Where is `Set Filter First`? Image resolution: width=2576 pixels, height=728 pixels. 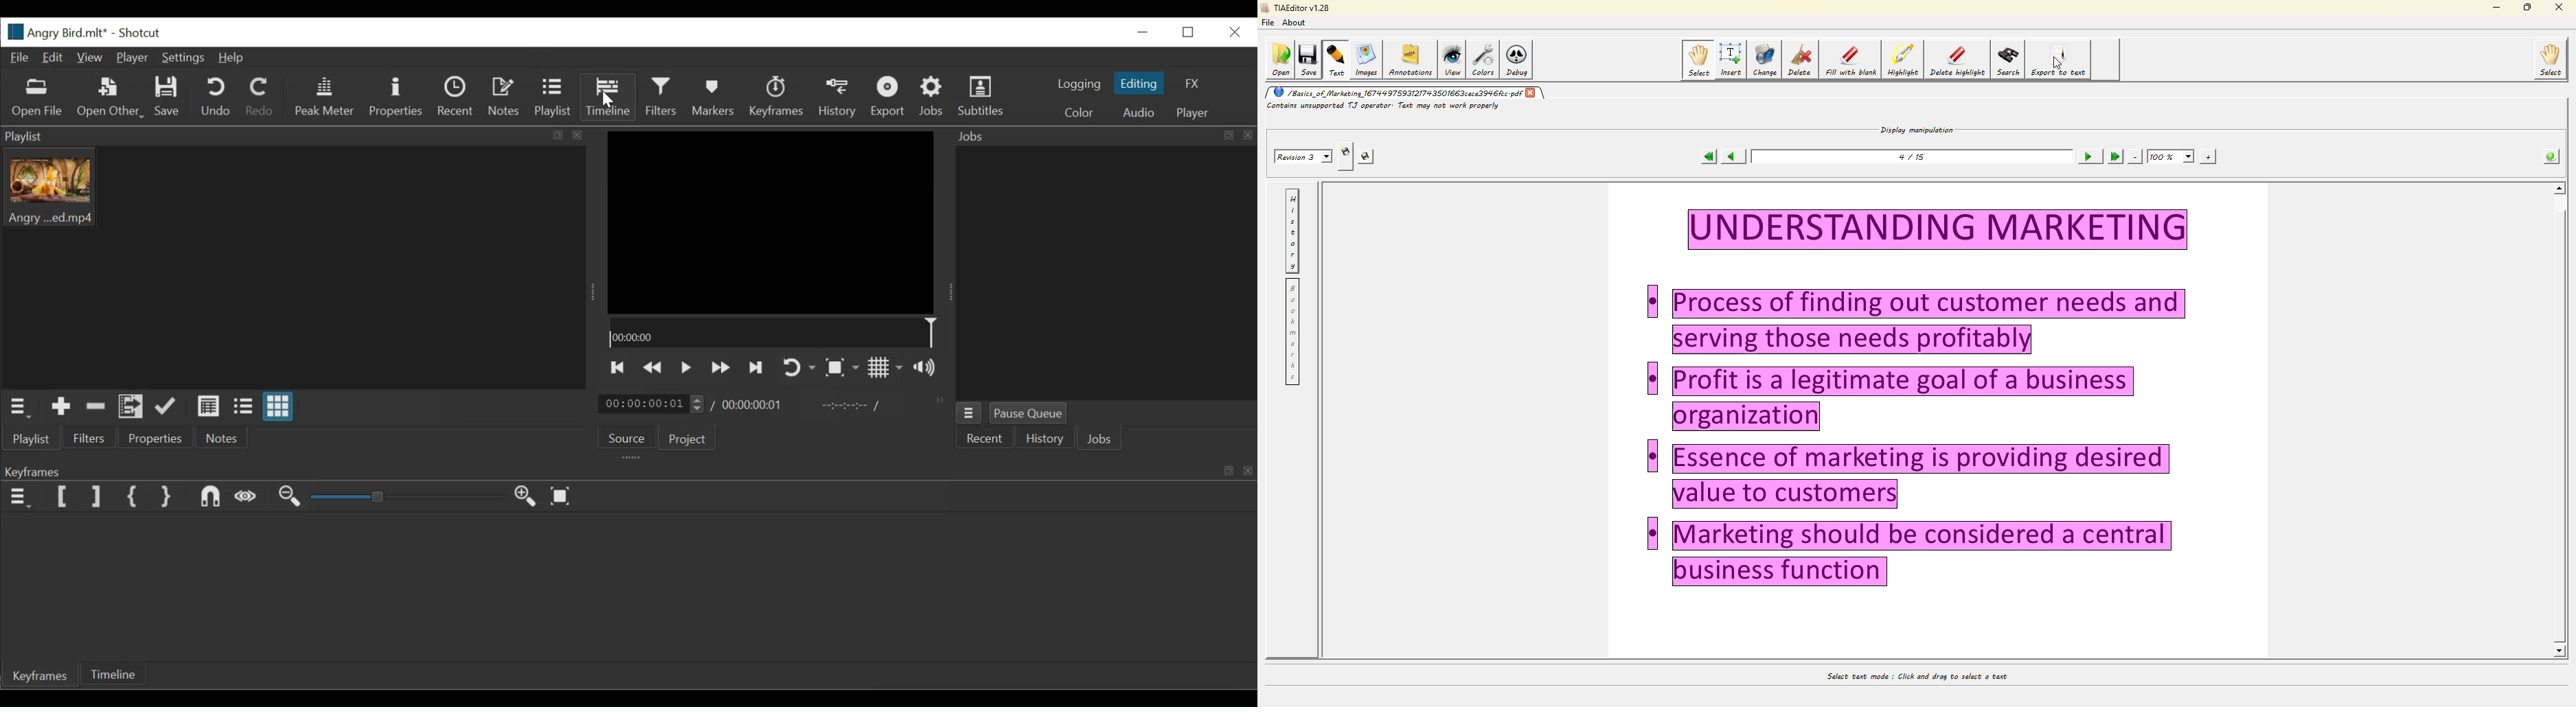 Set Filter First is located at coordinates (64, 496).